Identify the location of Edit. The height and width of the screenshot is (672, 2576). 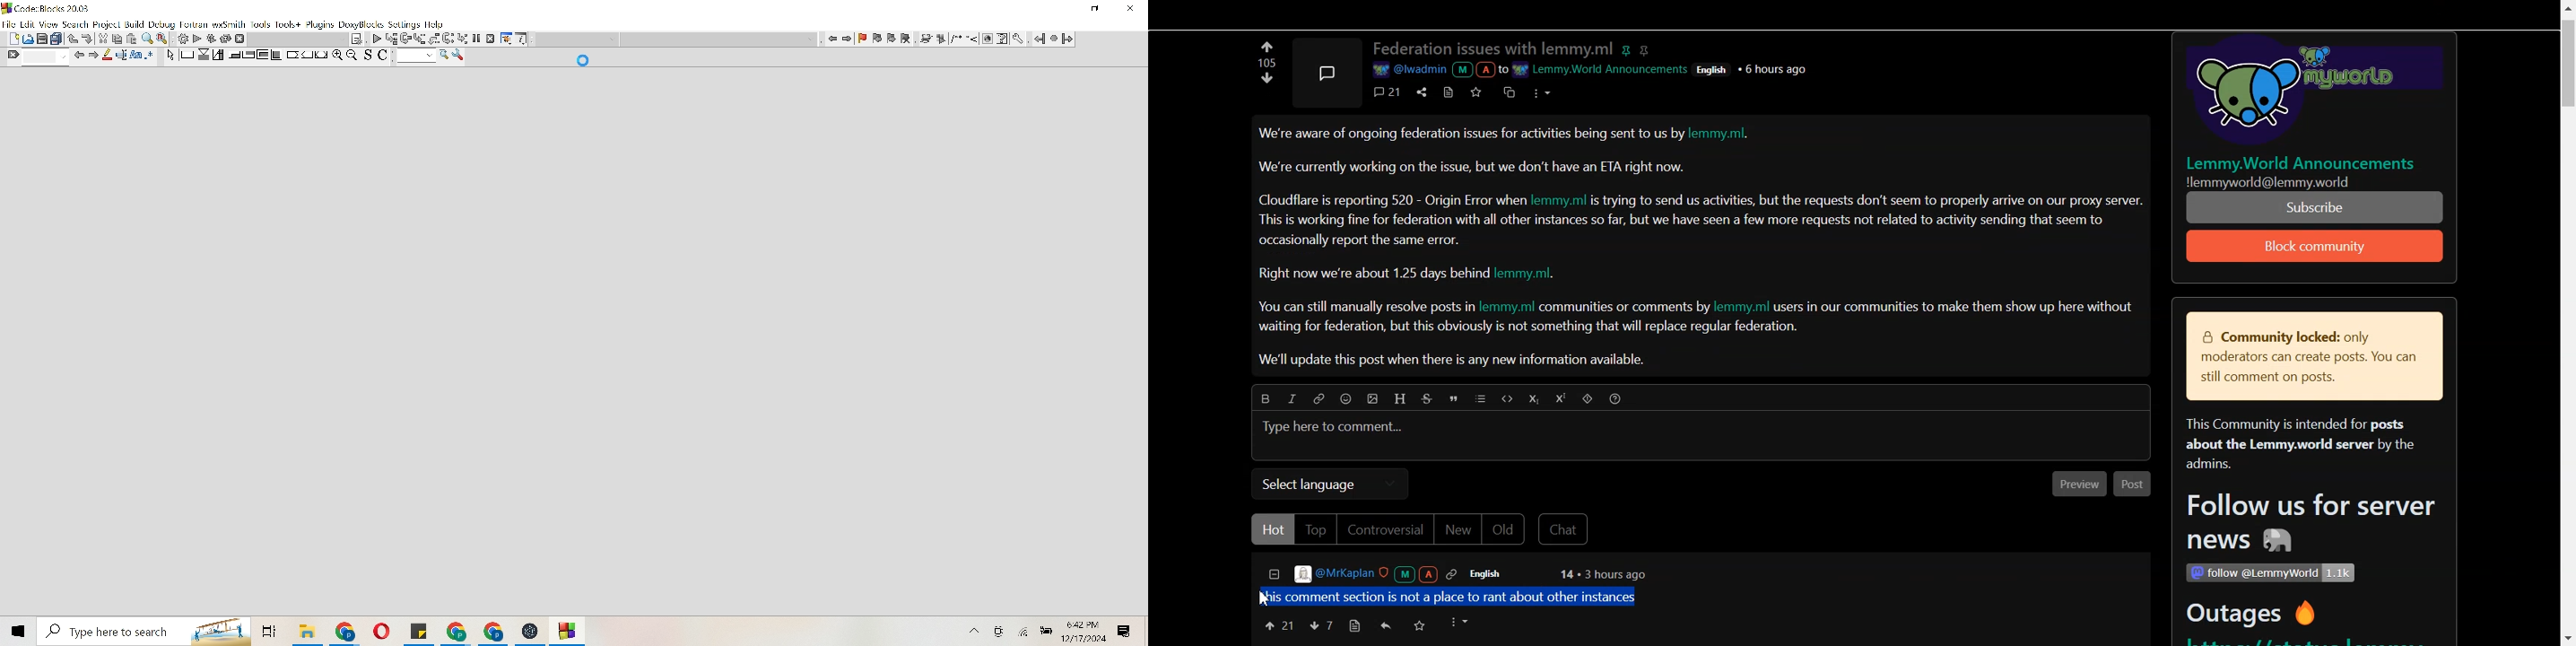
(28, 24).